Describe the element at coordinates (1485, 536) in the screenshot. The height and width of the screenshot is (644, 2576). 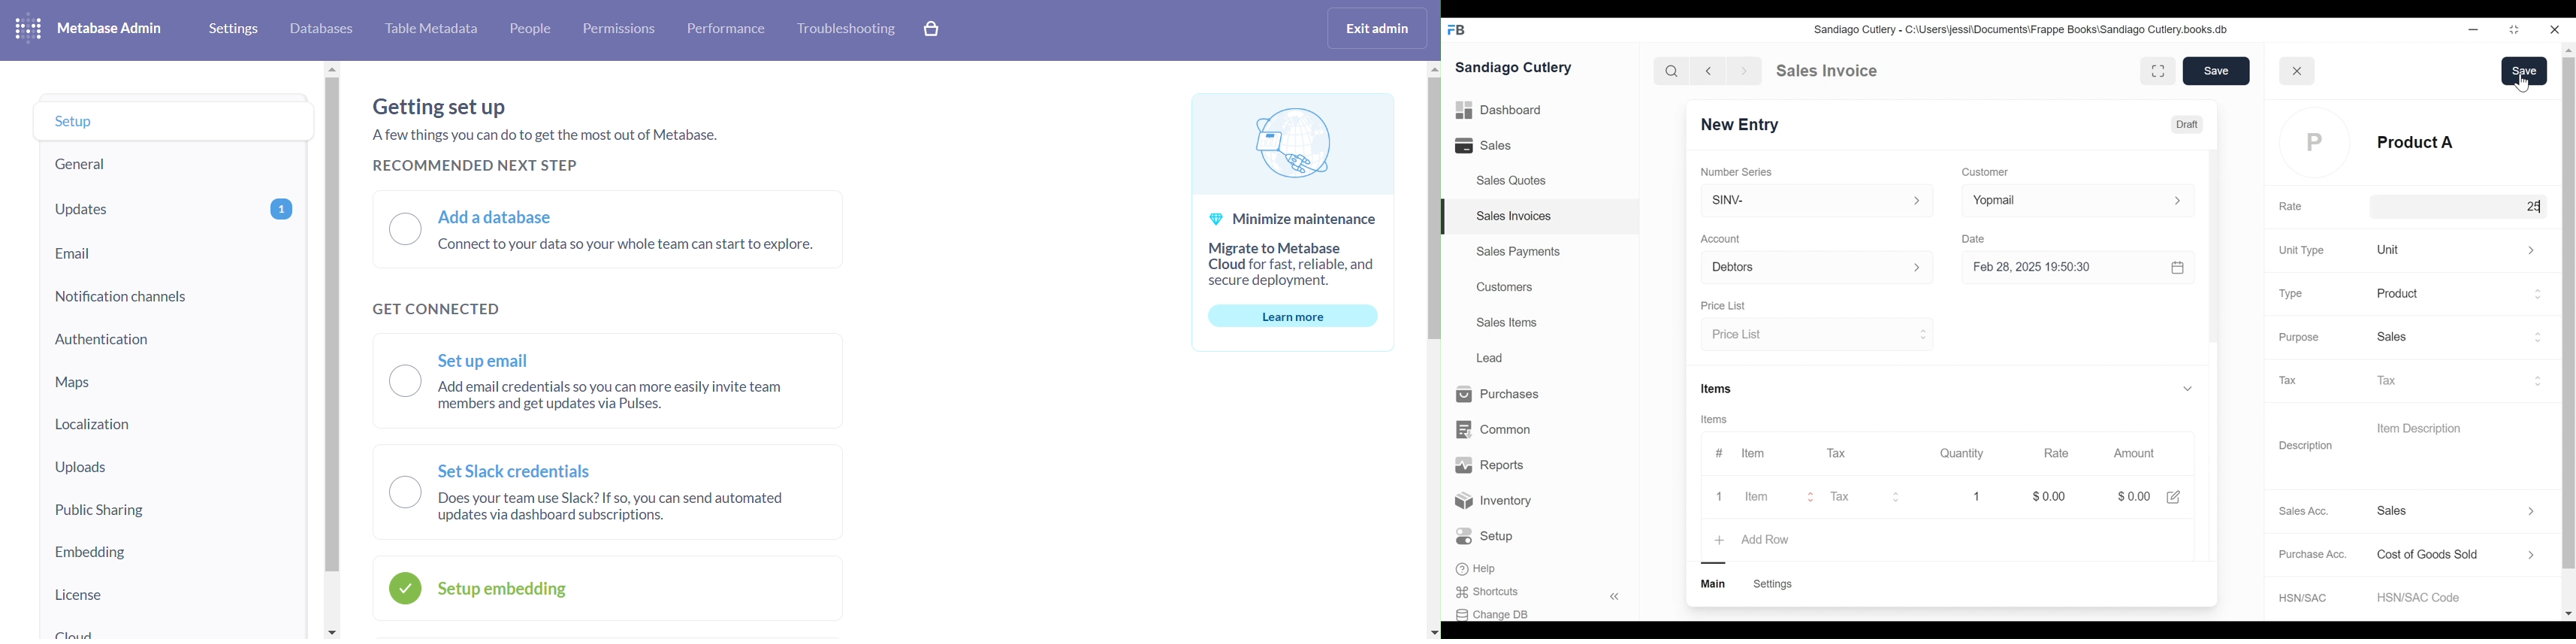
I see `Setup` at that location.